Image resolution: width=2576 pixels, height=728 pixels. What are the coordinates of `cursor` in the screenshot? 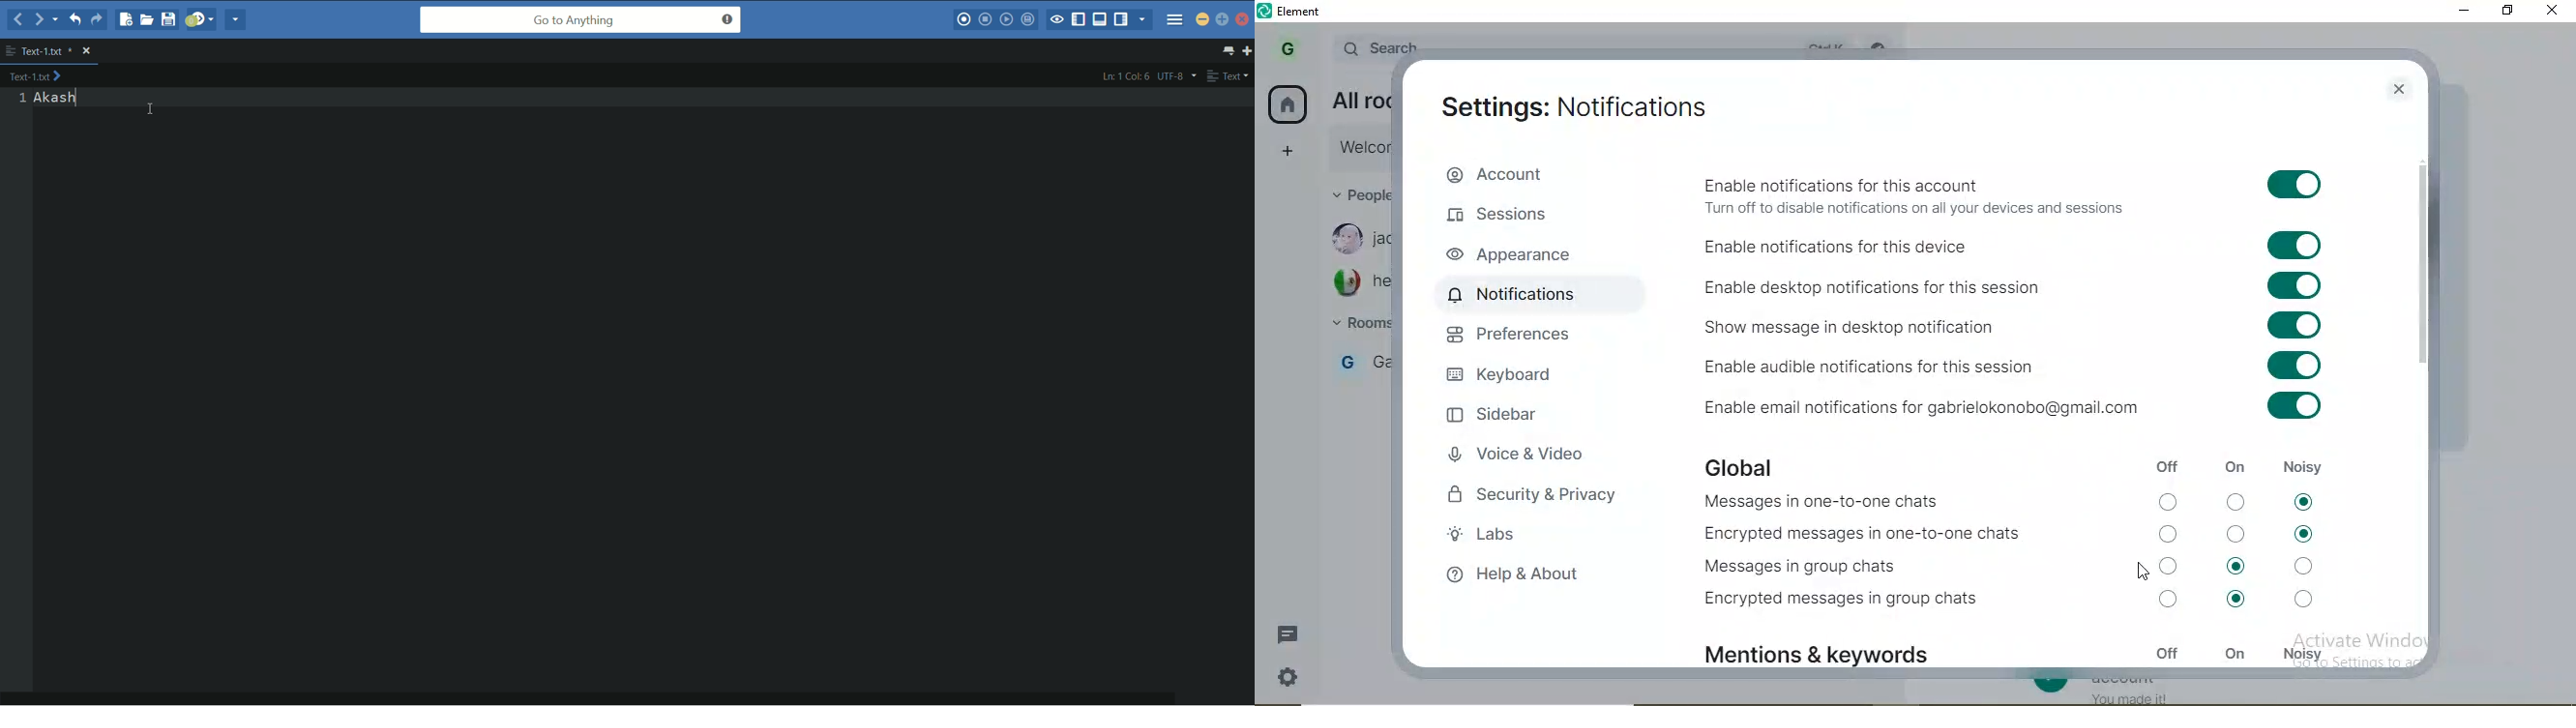 It's located at (2146, 572).